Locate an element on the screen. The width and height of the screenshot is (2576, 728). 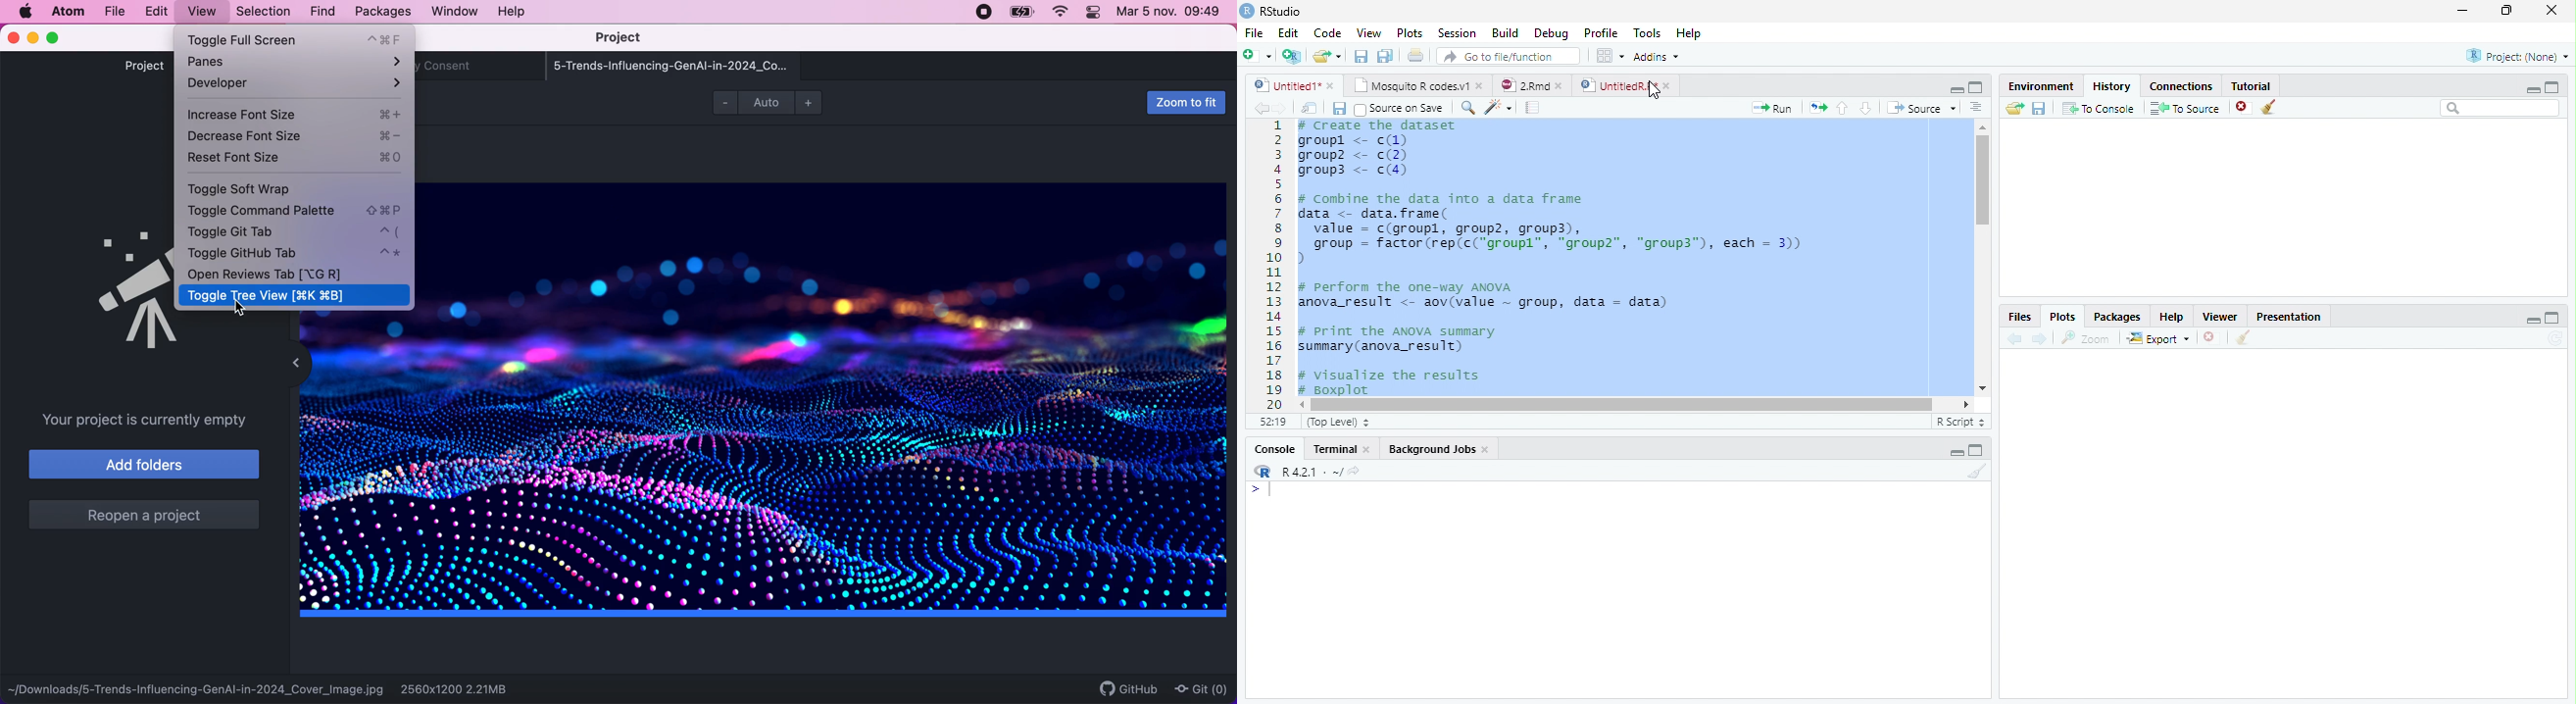
open reviews tab is located at coordinates (292, 274).